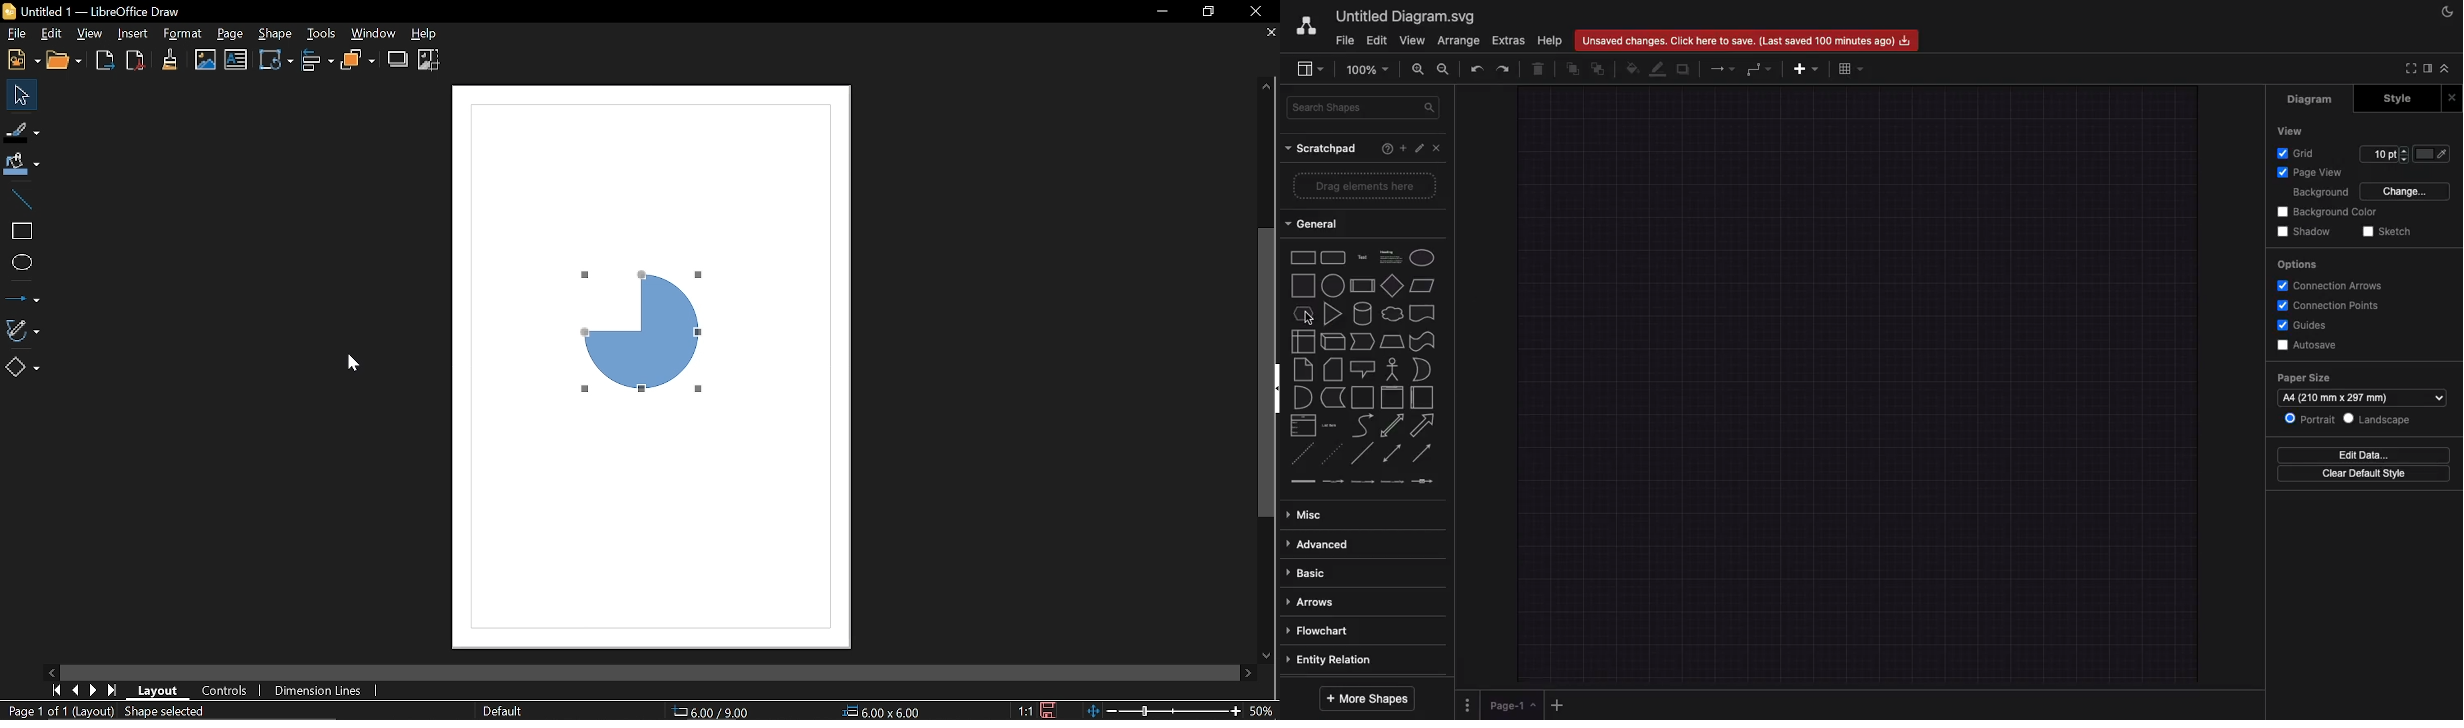 The image size is (2464, 728). Describe the element at coordinates (1458, 41) in the screenshot. I see `Arrange` at that location.